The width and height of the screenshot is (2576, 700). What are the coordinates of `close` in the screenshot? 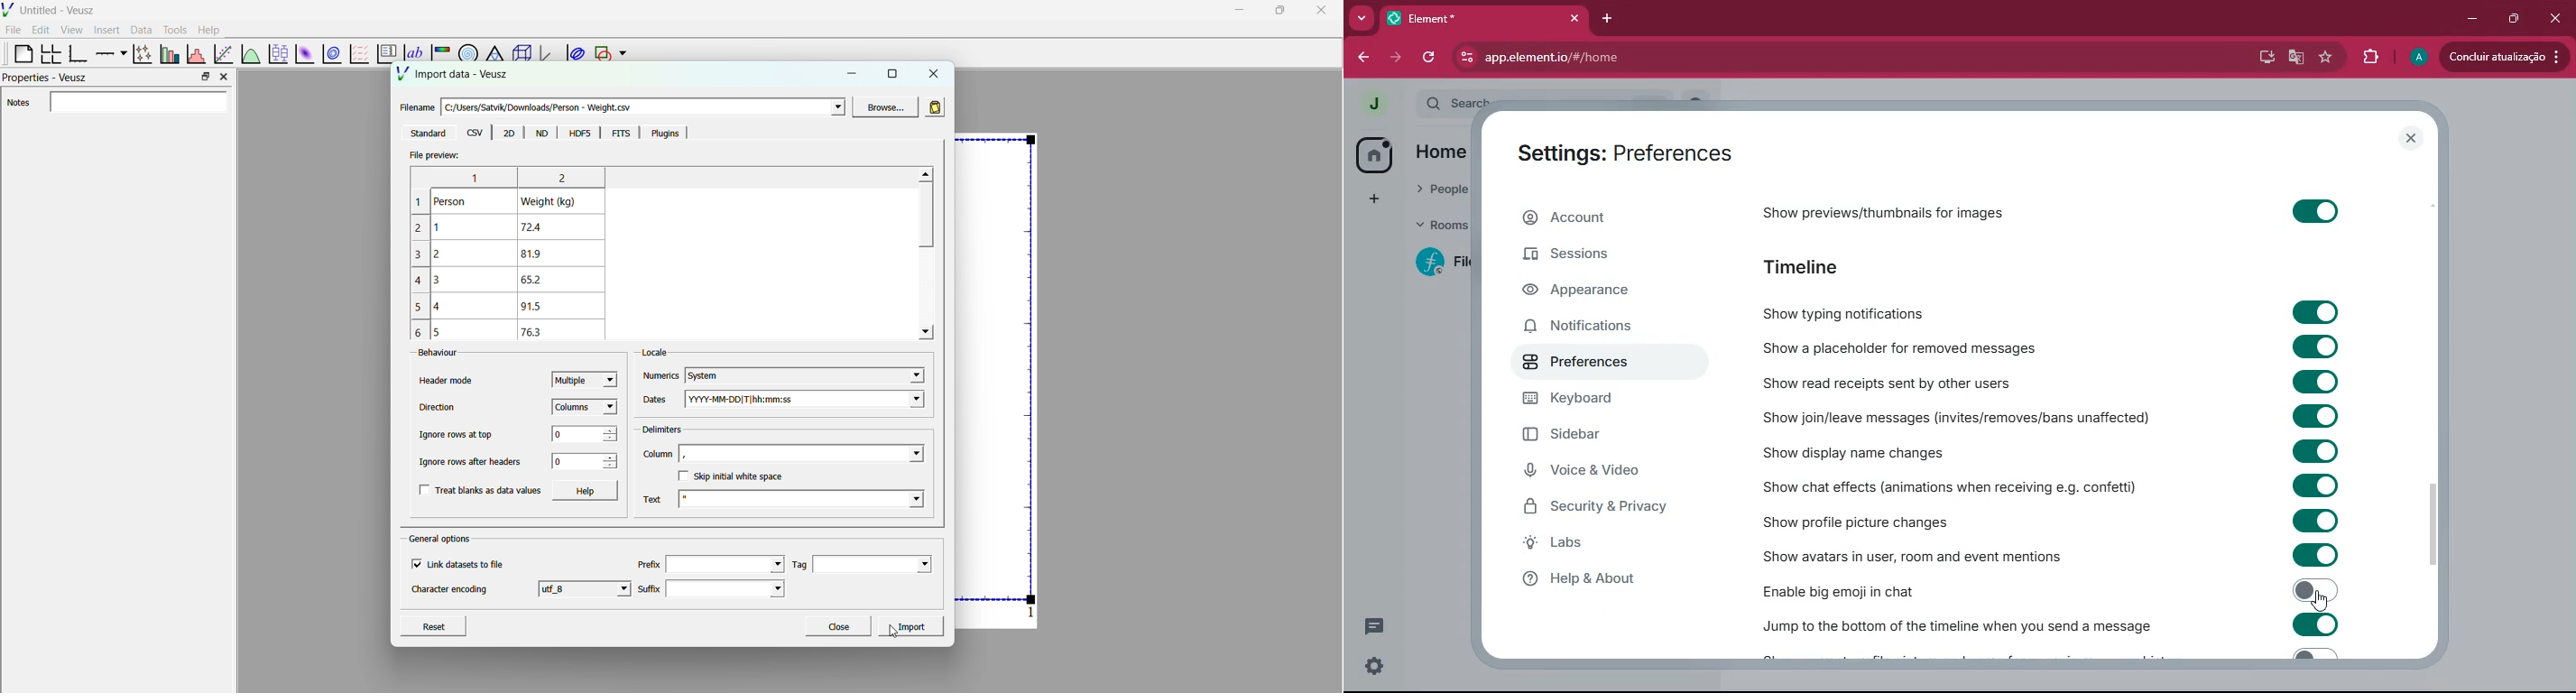 It's located at (1574, 17).